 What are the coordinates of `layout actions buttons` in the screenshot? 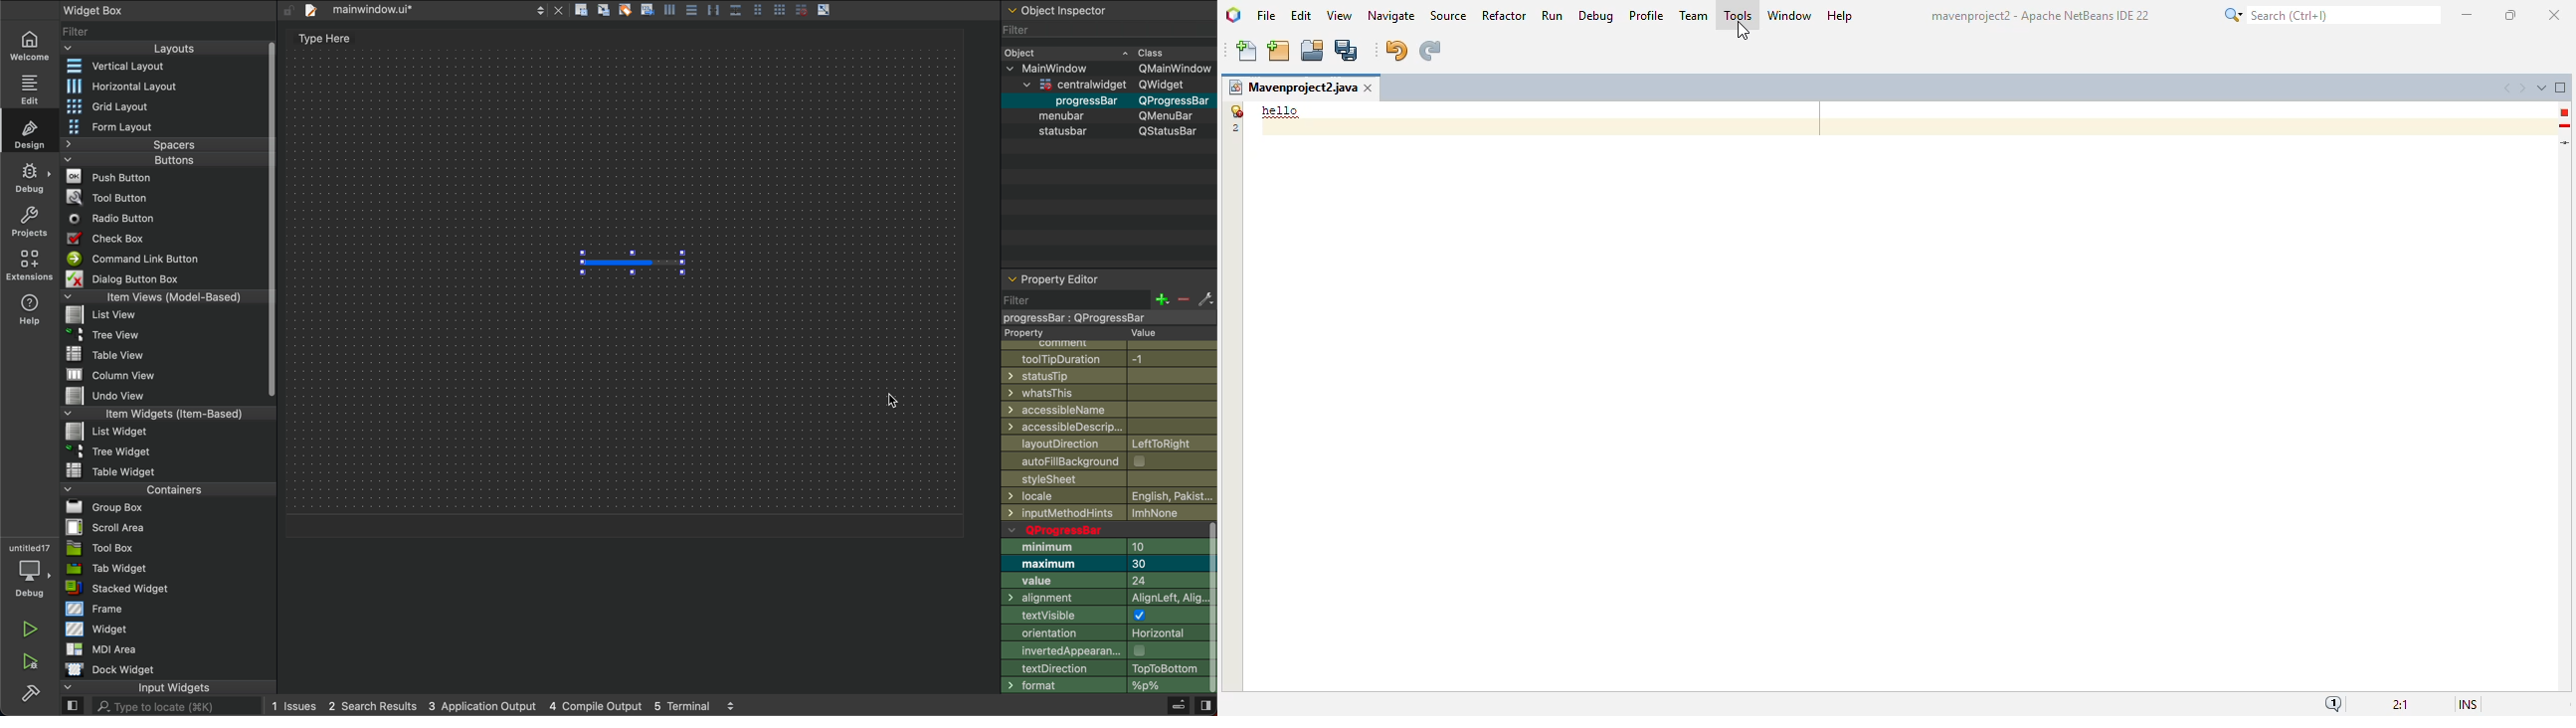 It's located at (702, 12).